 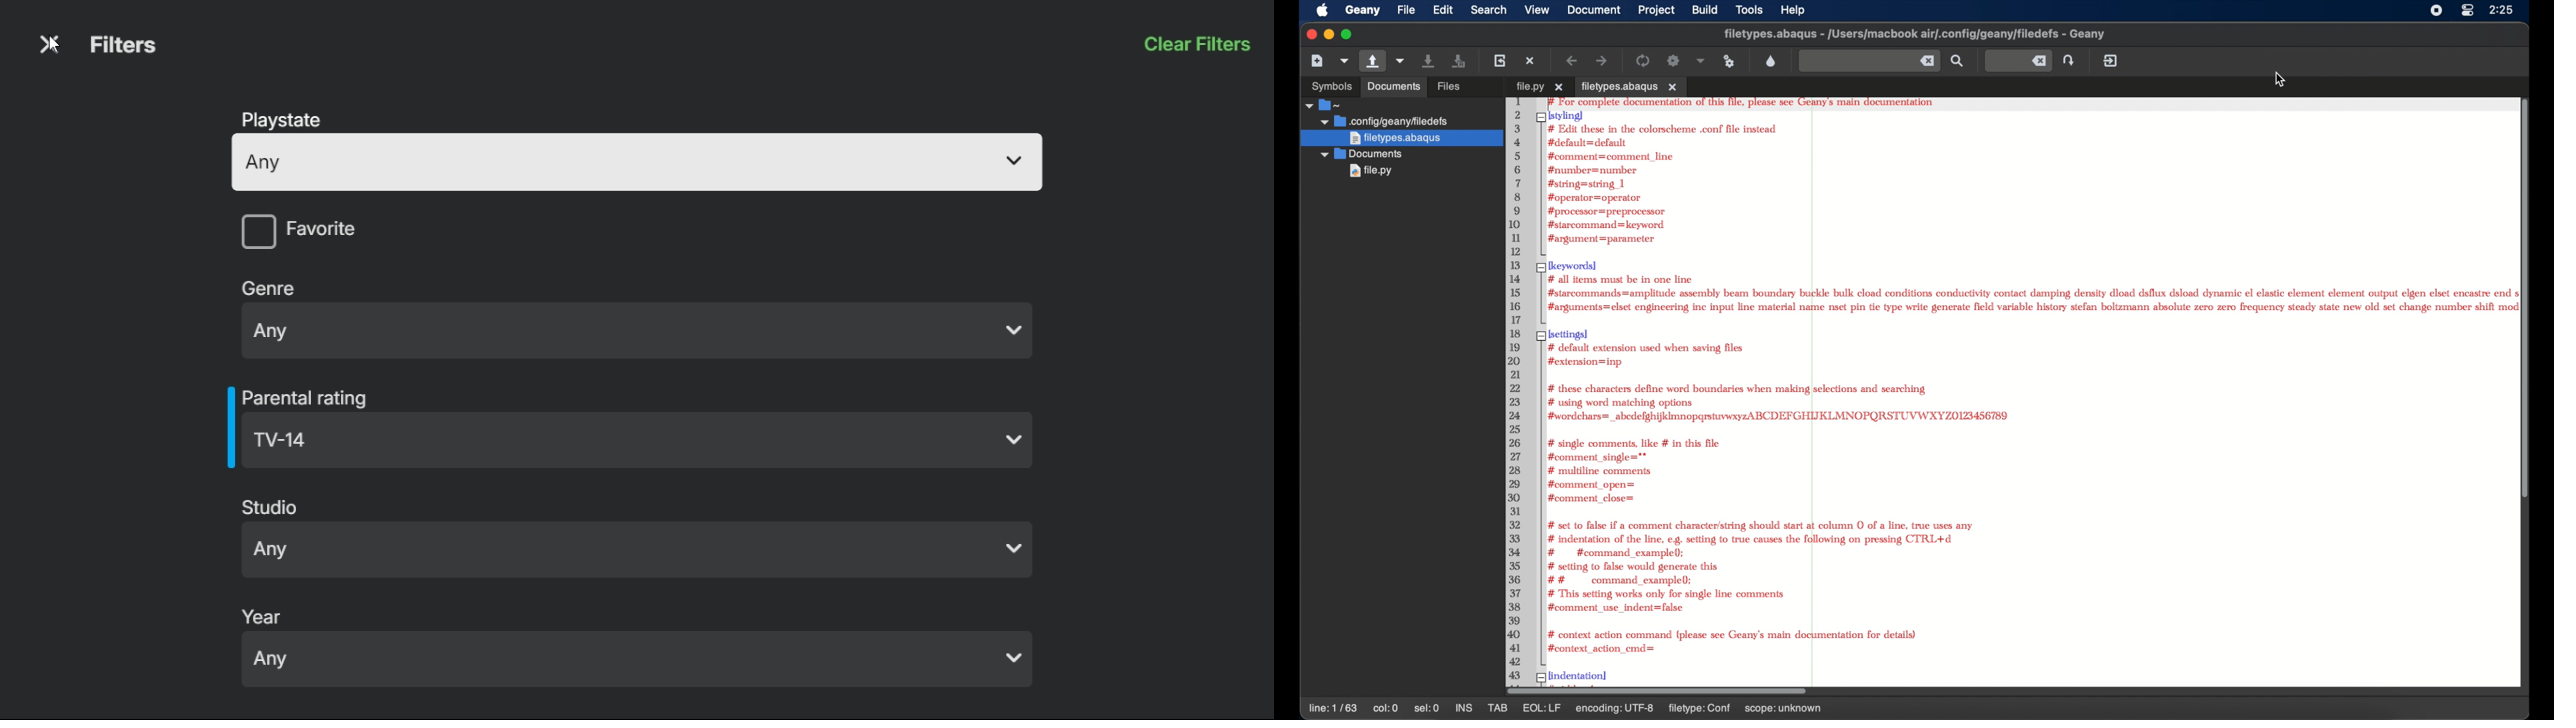 What do you see at coordinates (641, 551) in the screenshot?
I see `Any` at bounding box center [641, 551].